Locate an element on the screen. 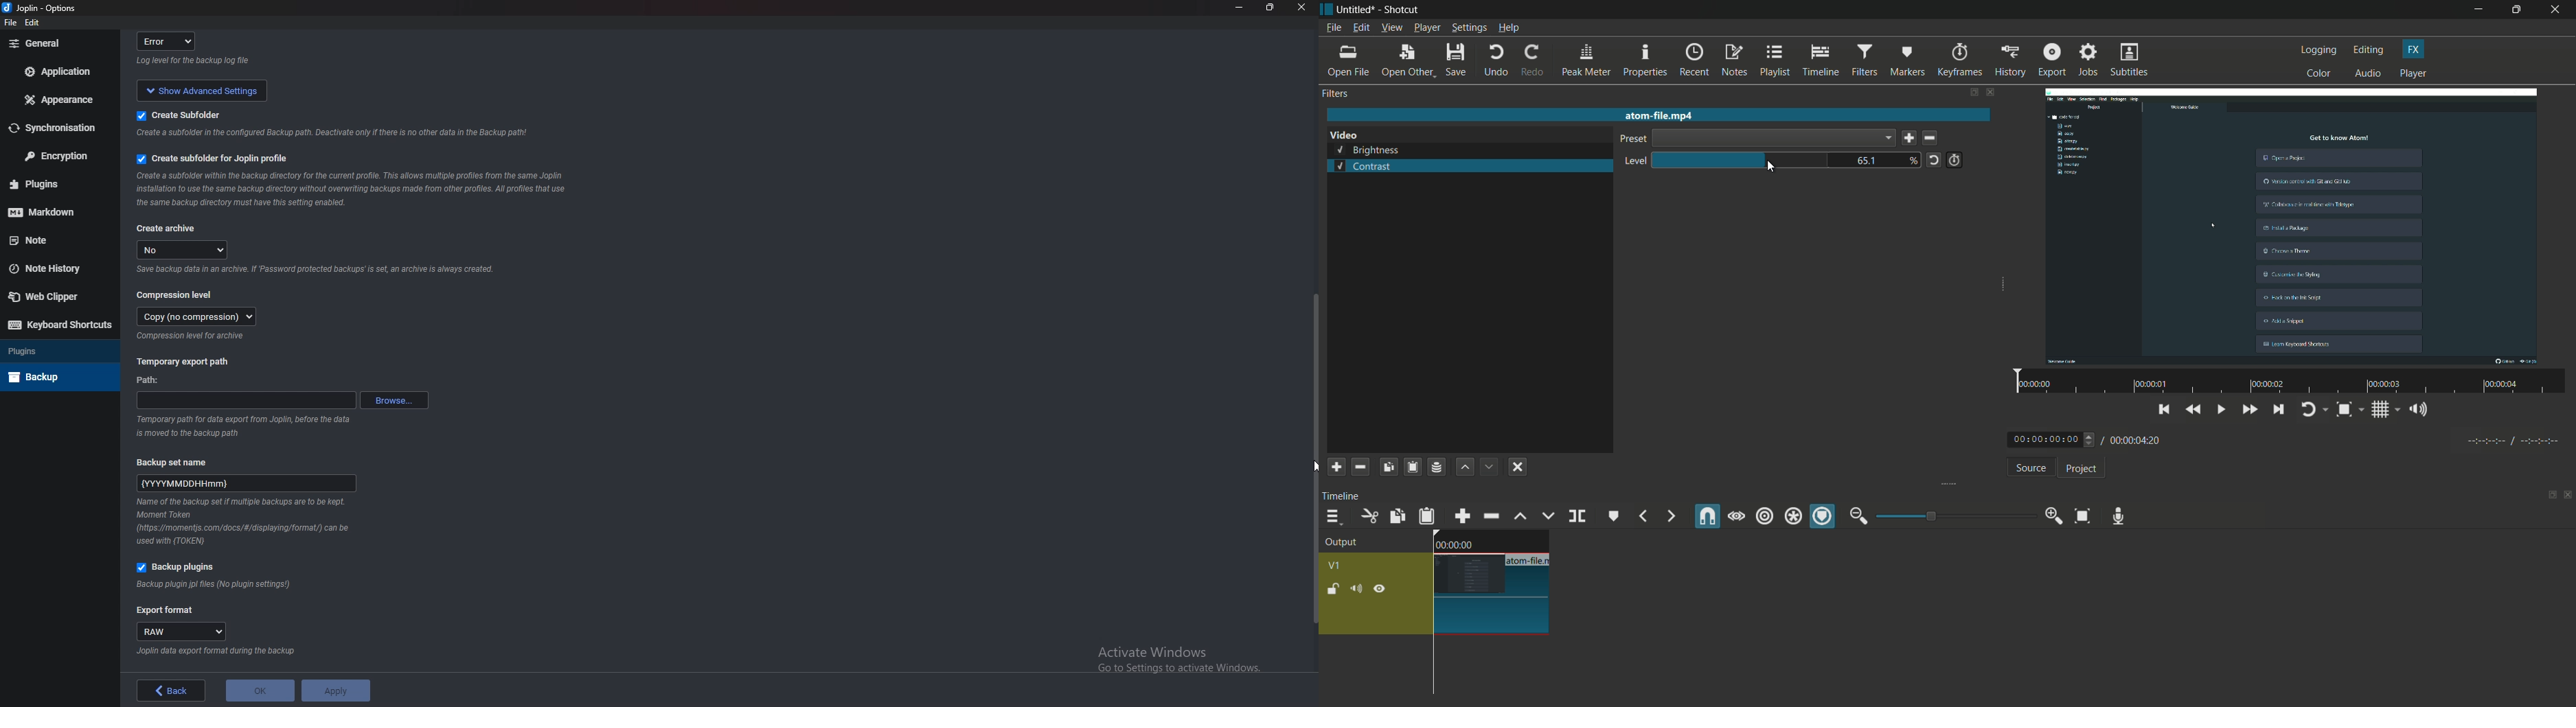 The height and width of the screenshot is (728, 2576). ripple markers is located at coordinates (1824, 517).